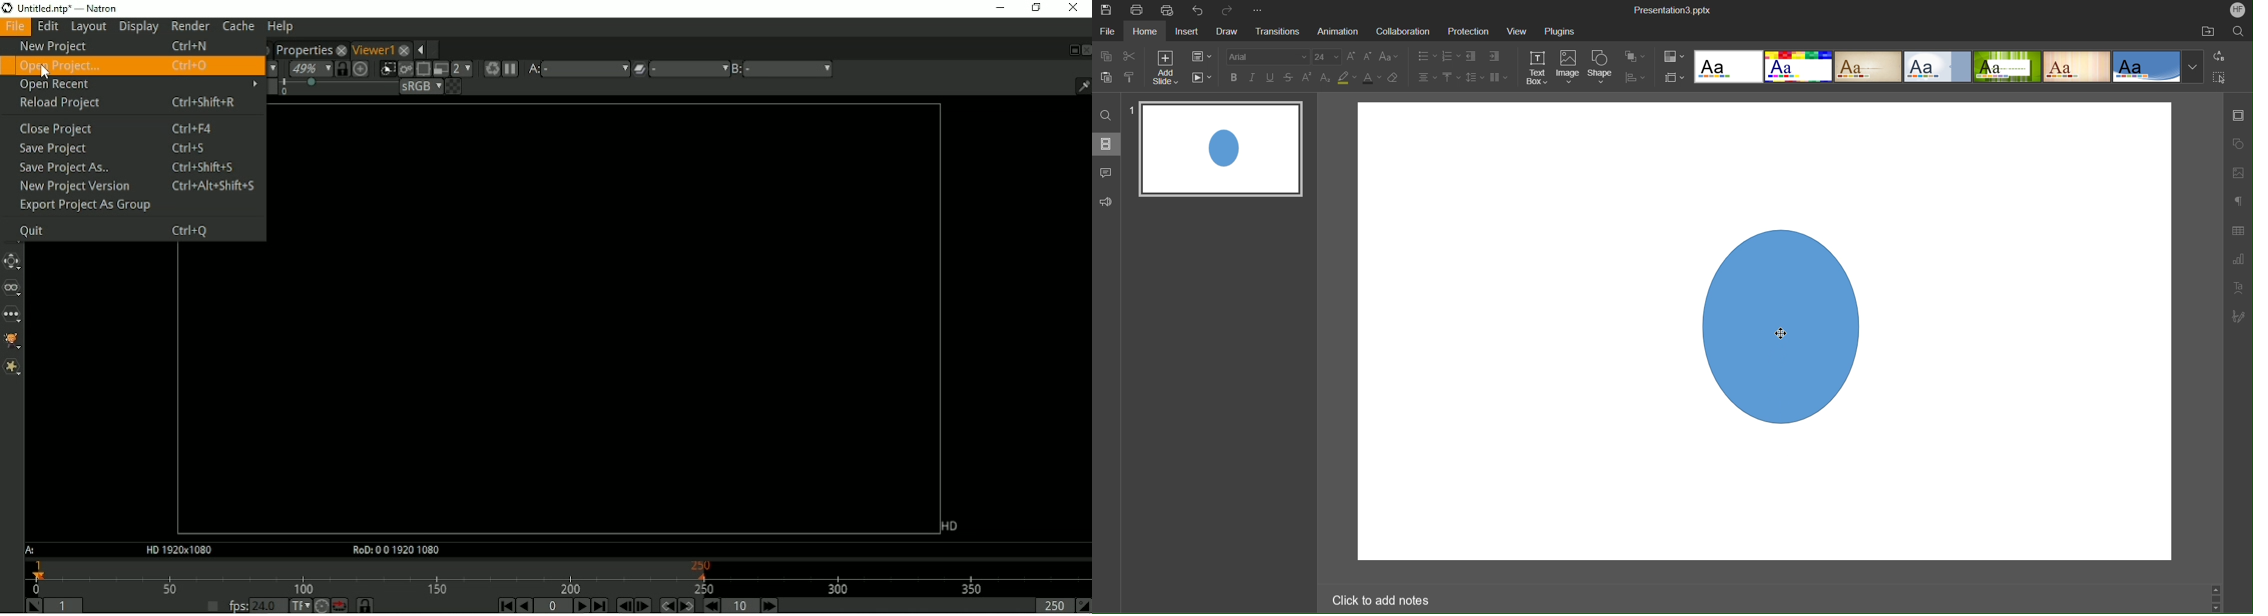 The image size is (2268, 616). Describe the element at coordinates (1167, 10) in the screenshot. I see `Quick Print` at that location.